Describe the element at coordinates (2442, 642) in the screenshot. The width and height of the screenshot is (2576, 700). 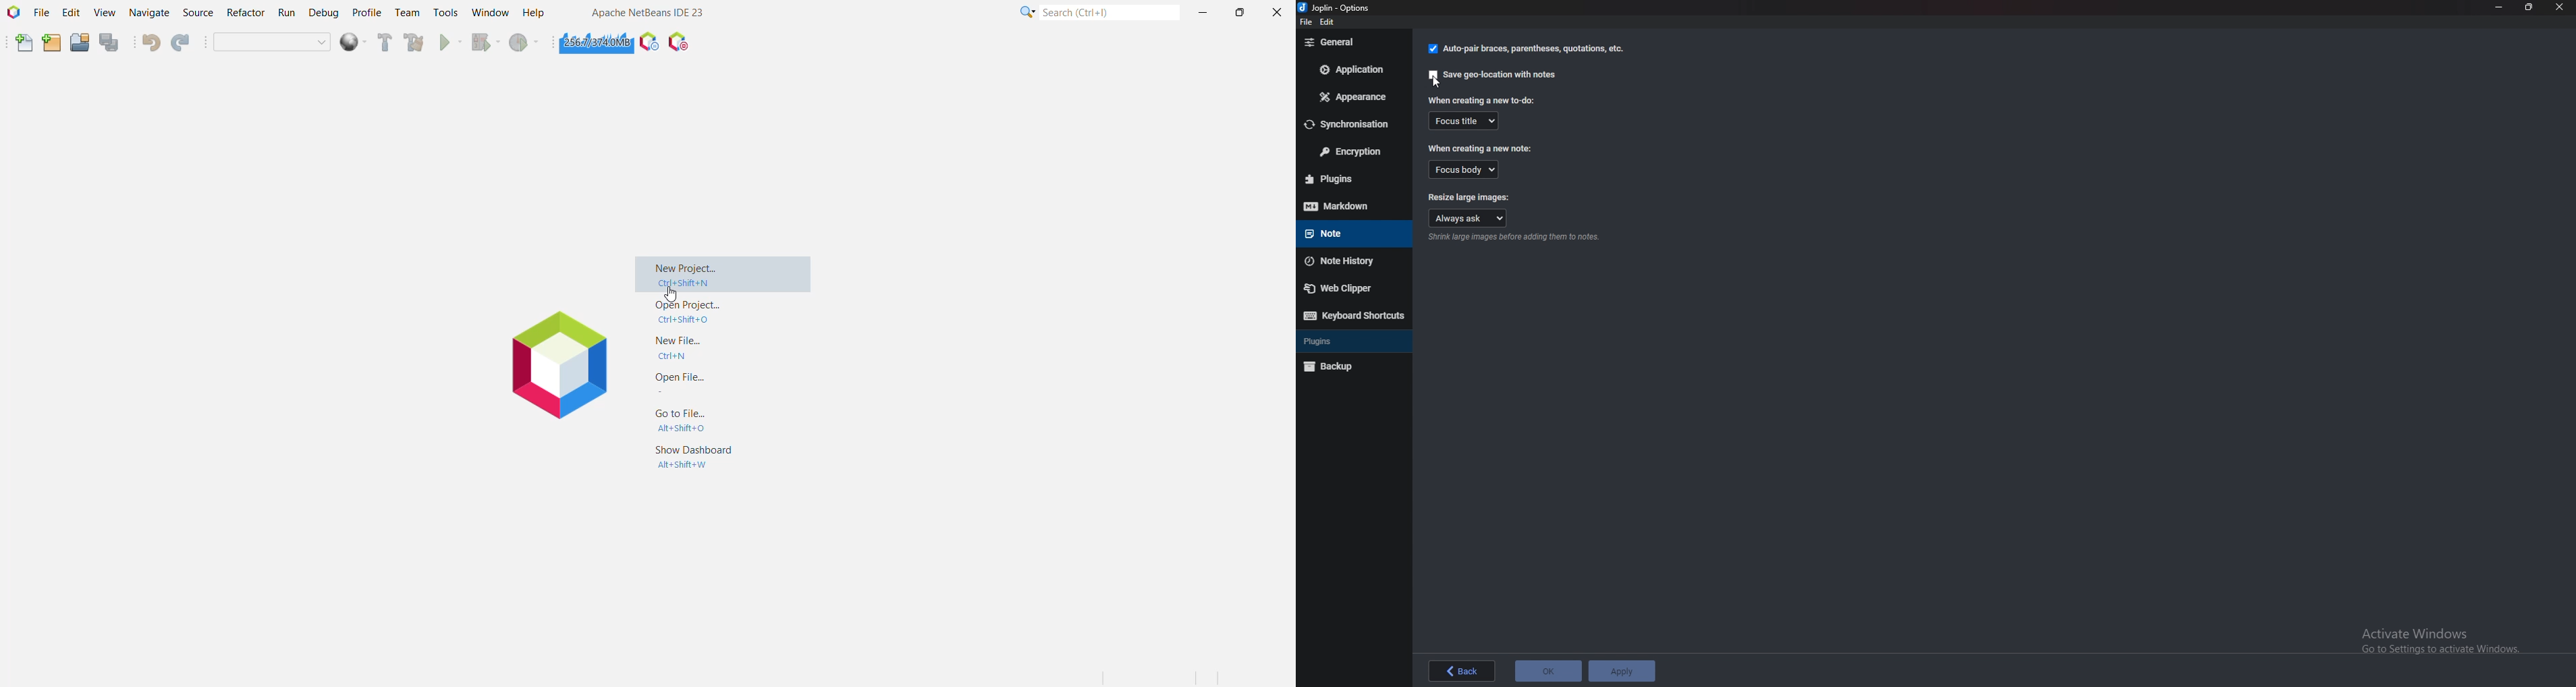
I see `Activate windows pop up` at that location.